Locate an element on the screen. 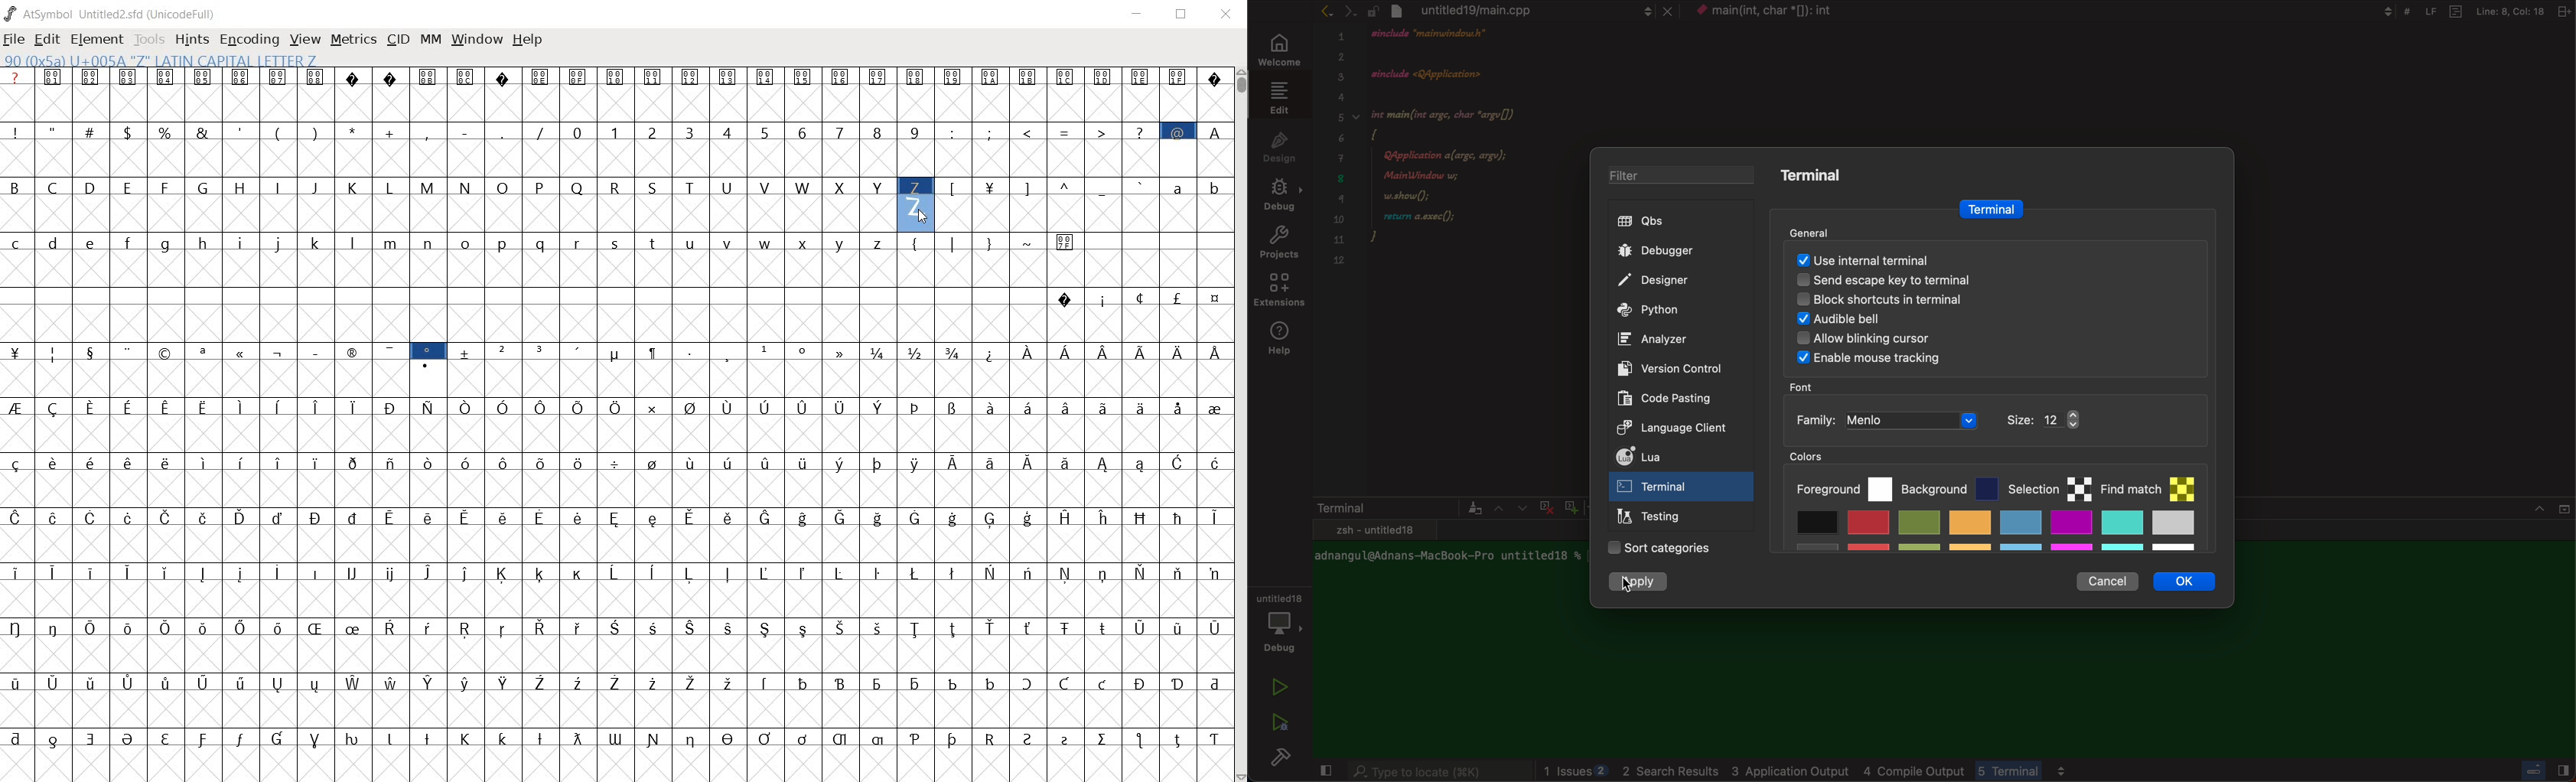 This screenshot has height=784, width=2576. extensions is located at coordinates (1281, 293).